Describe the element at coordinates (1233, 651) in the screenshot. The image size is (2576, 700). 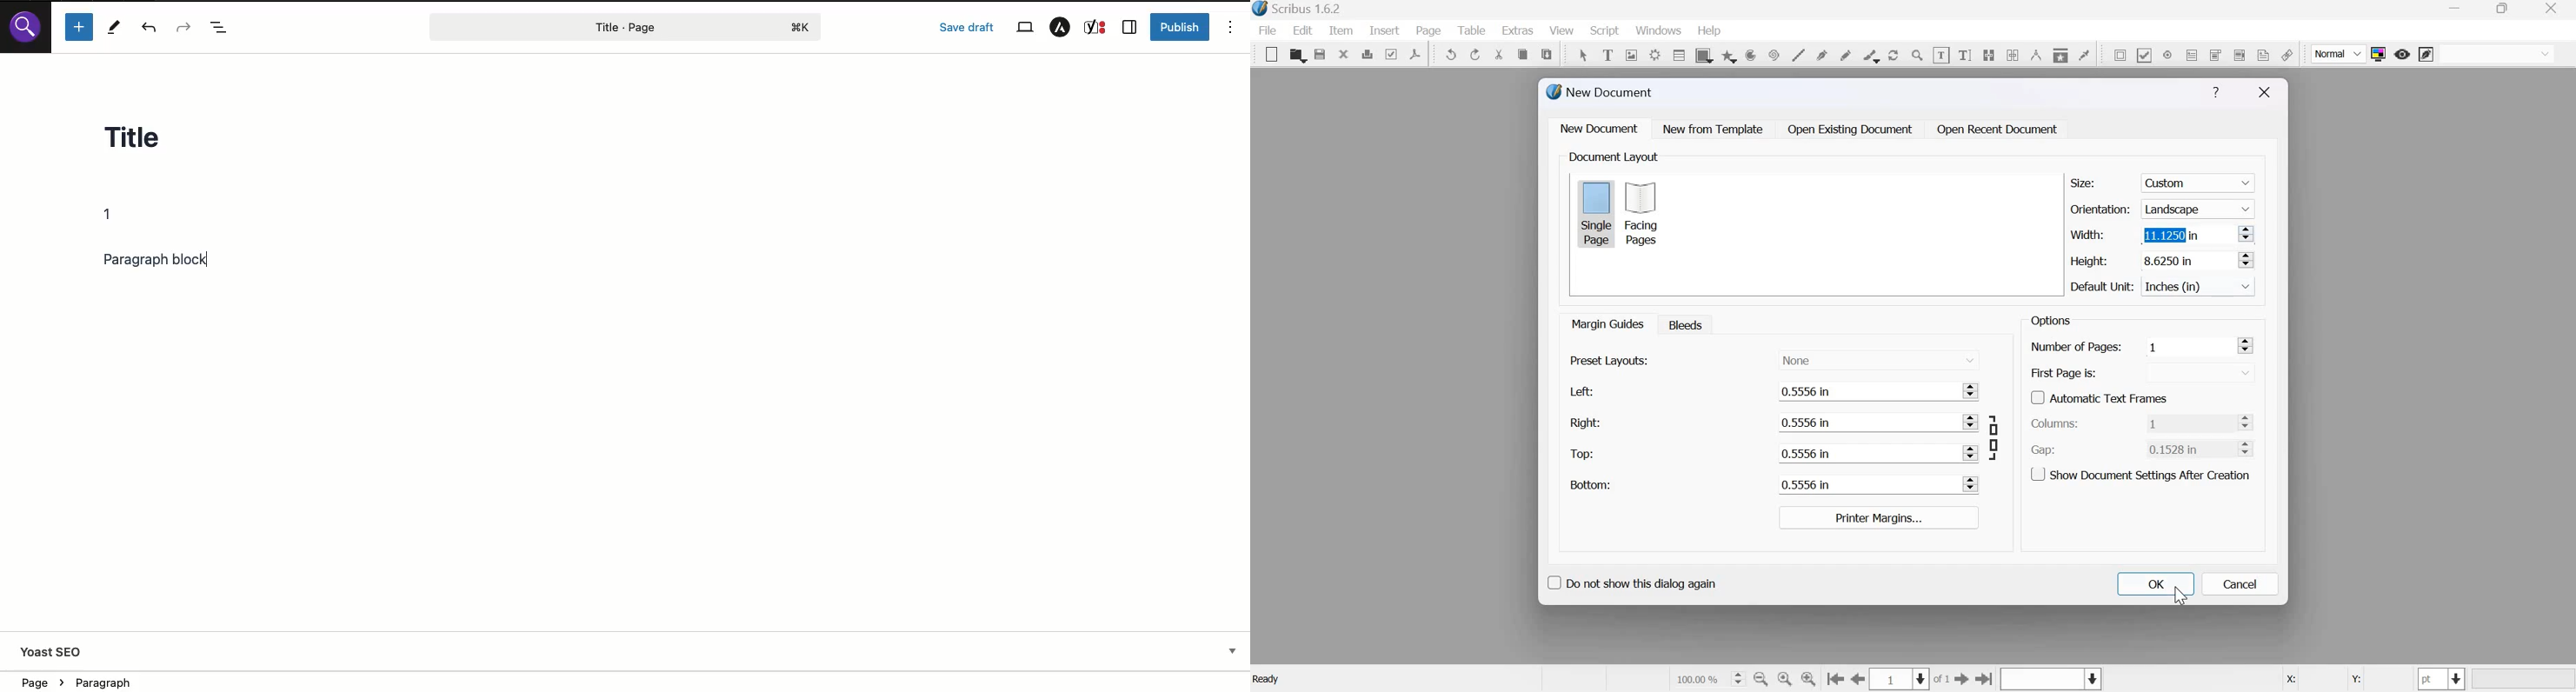
I see `Drop-down ` at that location.